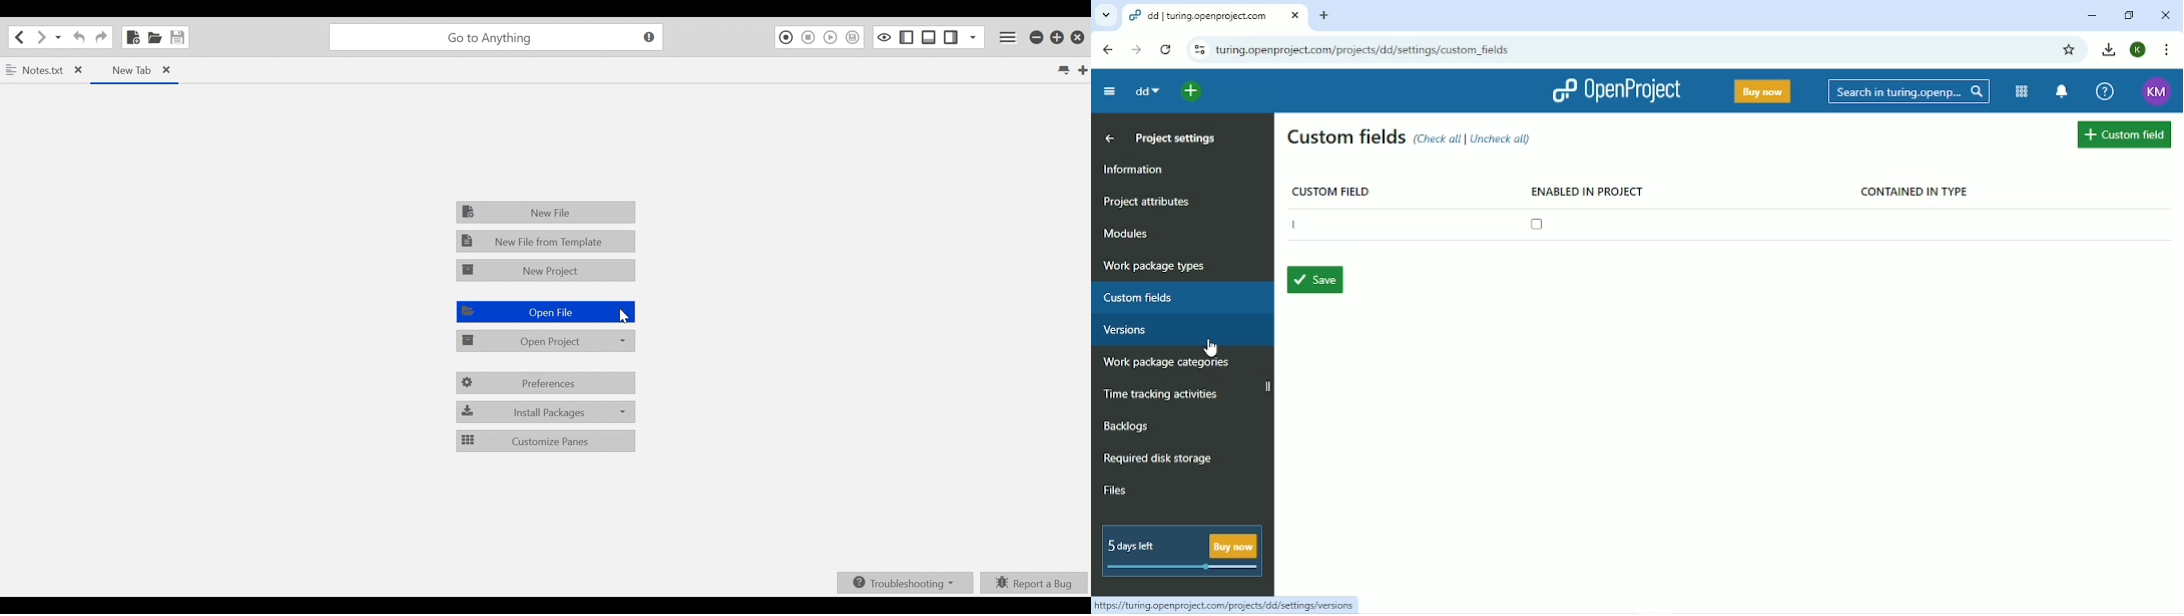 This screenshot has height=616, width=2184. What do you see at coordinates (1199, 49) in the screenshot?
I see `View site information` at bounding box center [1199, 49].